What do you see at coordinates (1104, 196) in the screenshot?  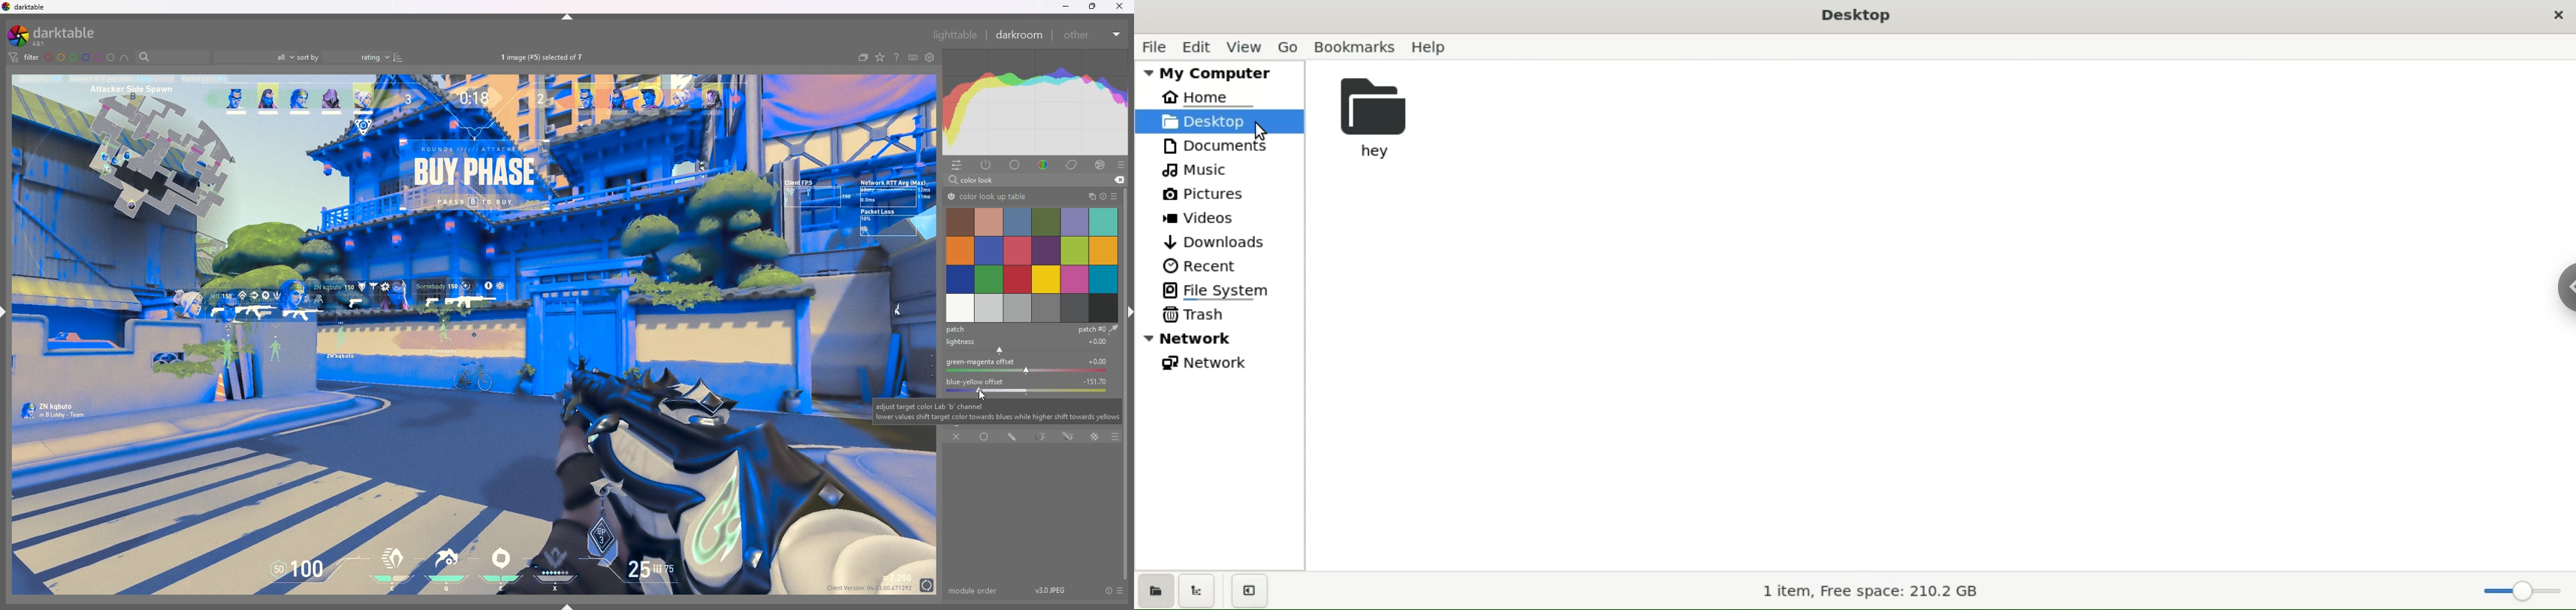 I see `reset` at bounding box center [1104, 196].